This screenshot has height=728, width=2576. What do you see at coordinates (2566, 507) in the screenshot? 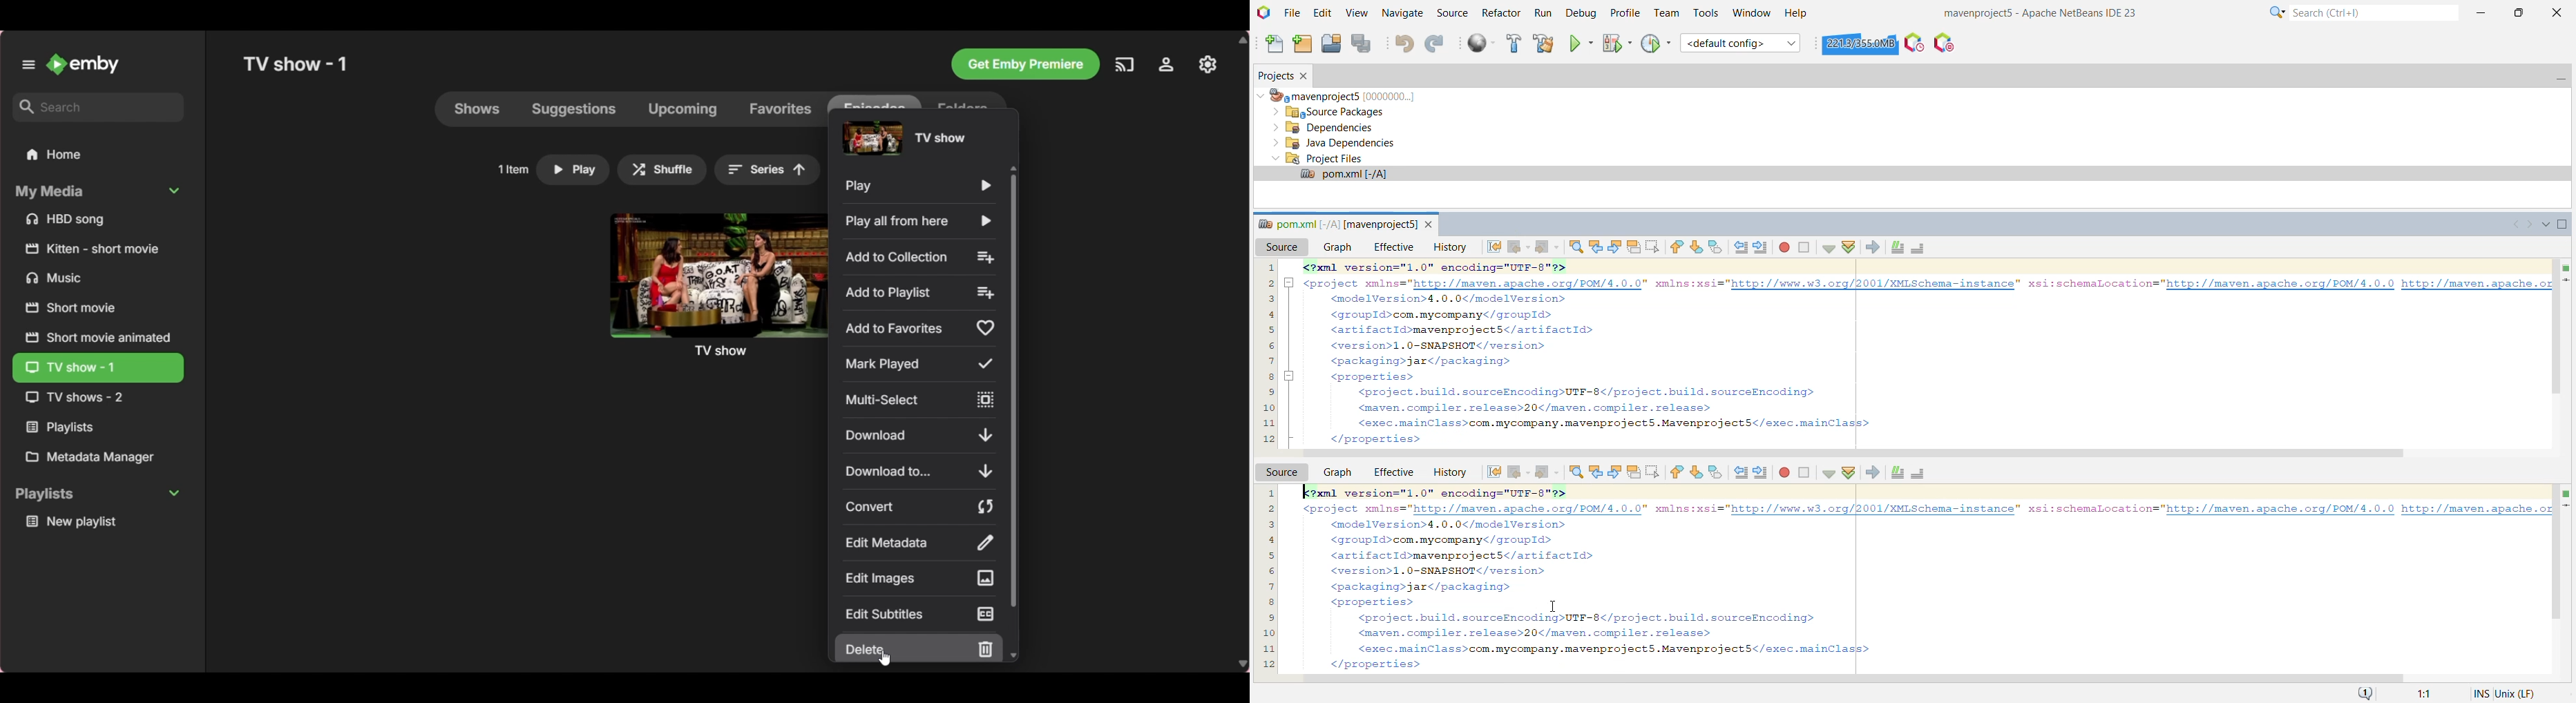
I see `current line` at bounding box center [2566, 507].